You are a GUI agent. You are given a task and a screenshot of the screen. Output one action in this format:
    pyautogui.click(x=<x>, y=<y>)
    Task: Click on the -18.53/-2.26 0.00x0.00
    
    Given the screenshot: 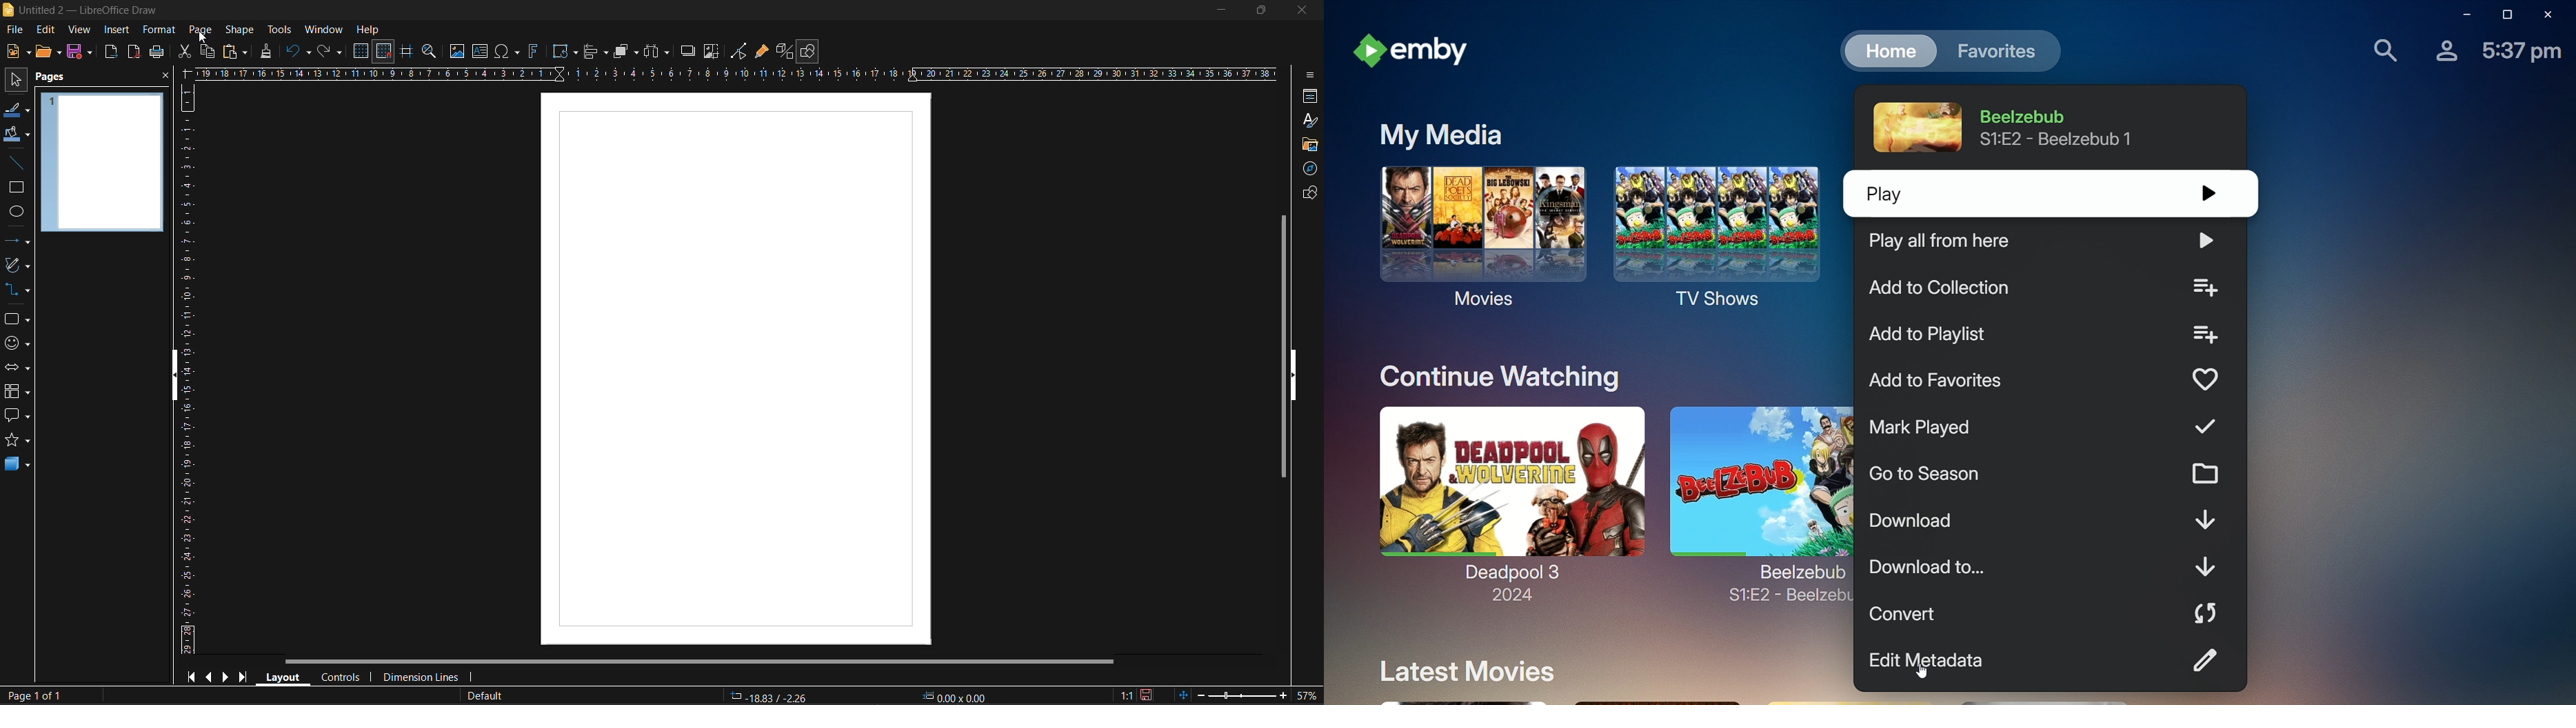 What is the action you would take?
    pyautogui.click(x=861, y=696)
    